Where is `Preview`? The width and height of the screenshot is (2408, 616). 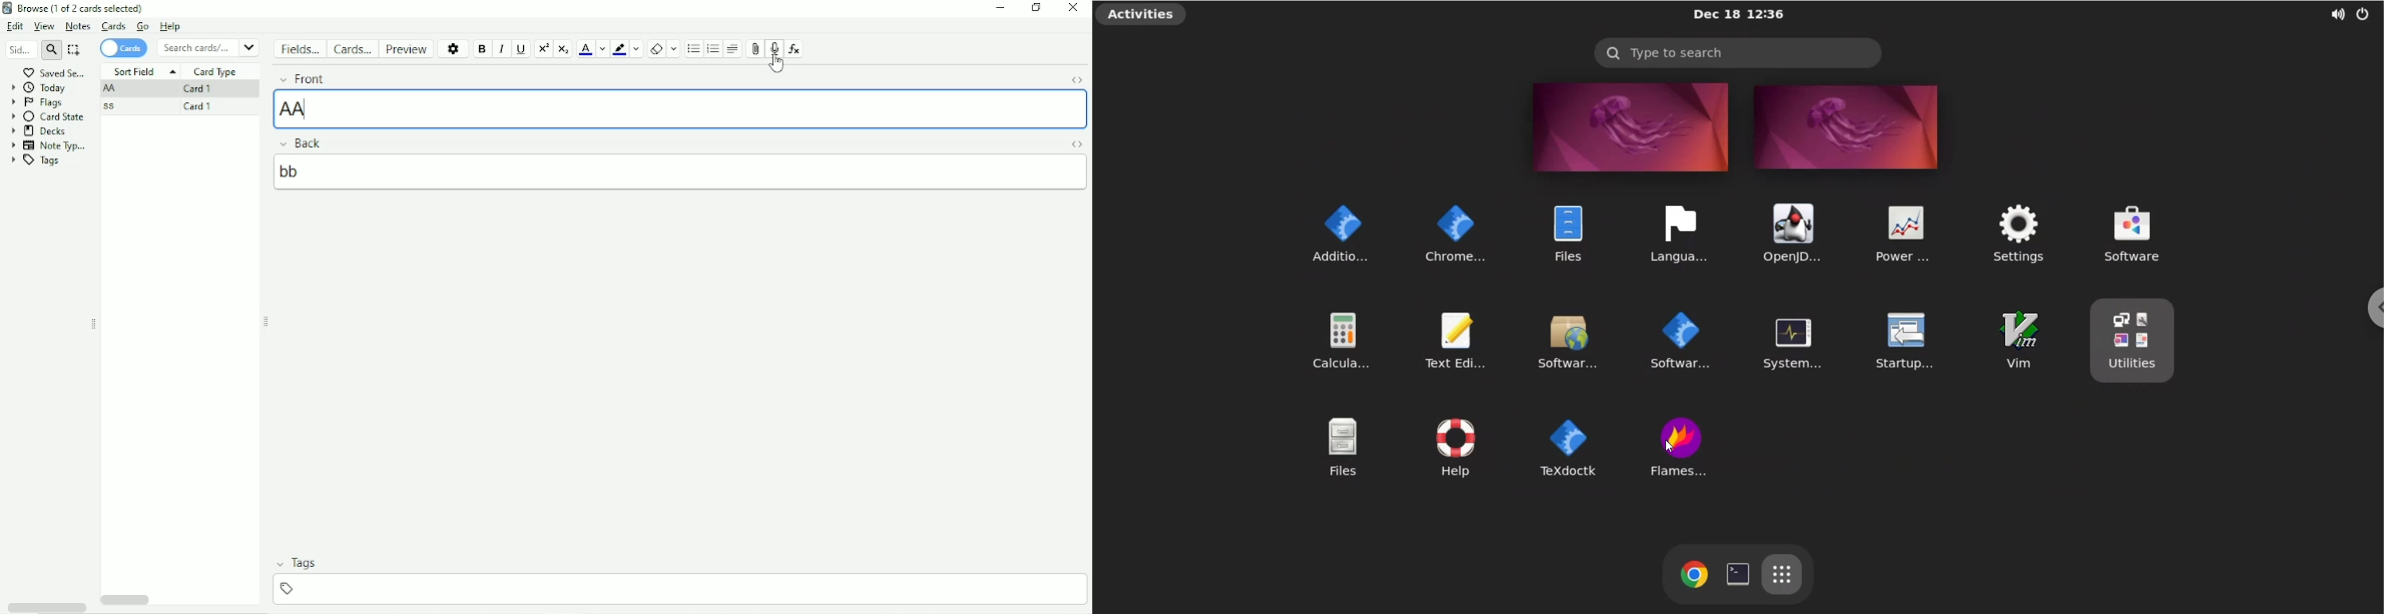 Preview is located at coordinates (406, 49).